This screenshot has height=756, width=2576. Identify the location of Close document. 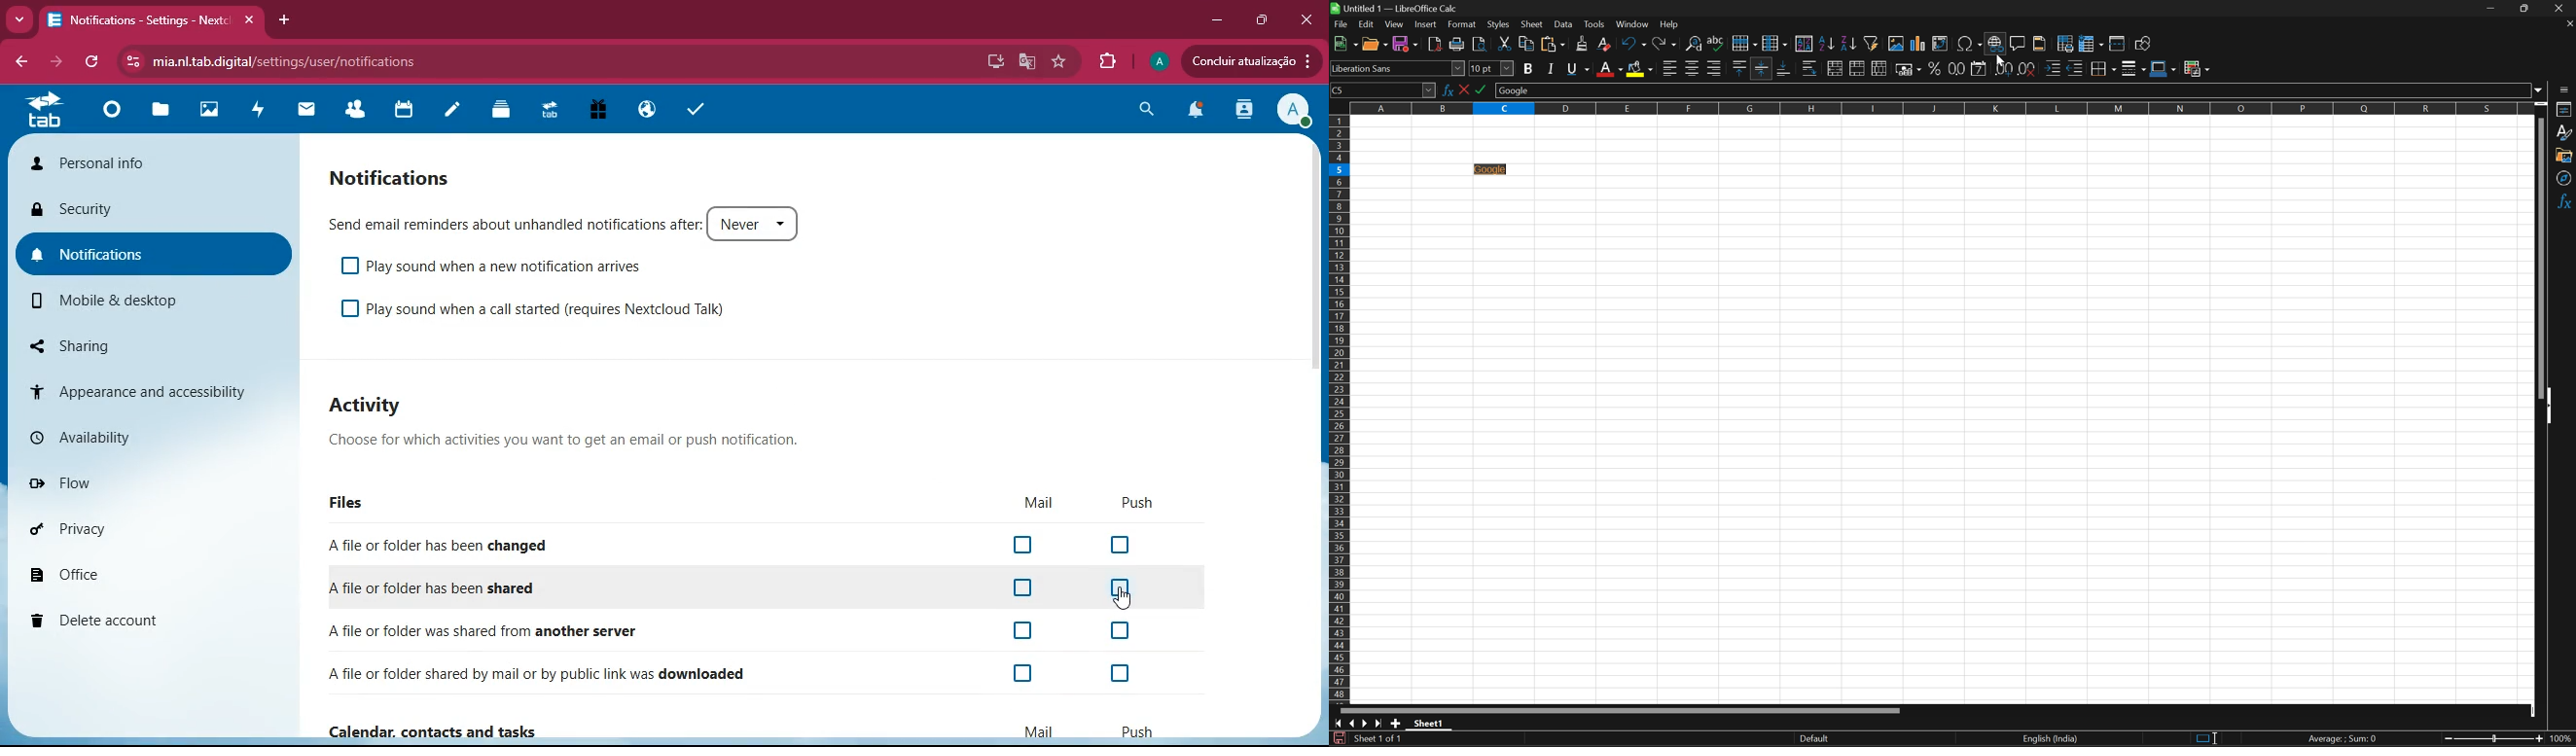
(2569, 22).